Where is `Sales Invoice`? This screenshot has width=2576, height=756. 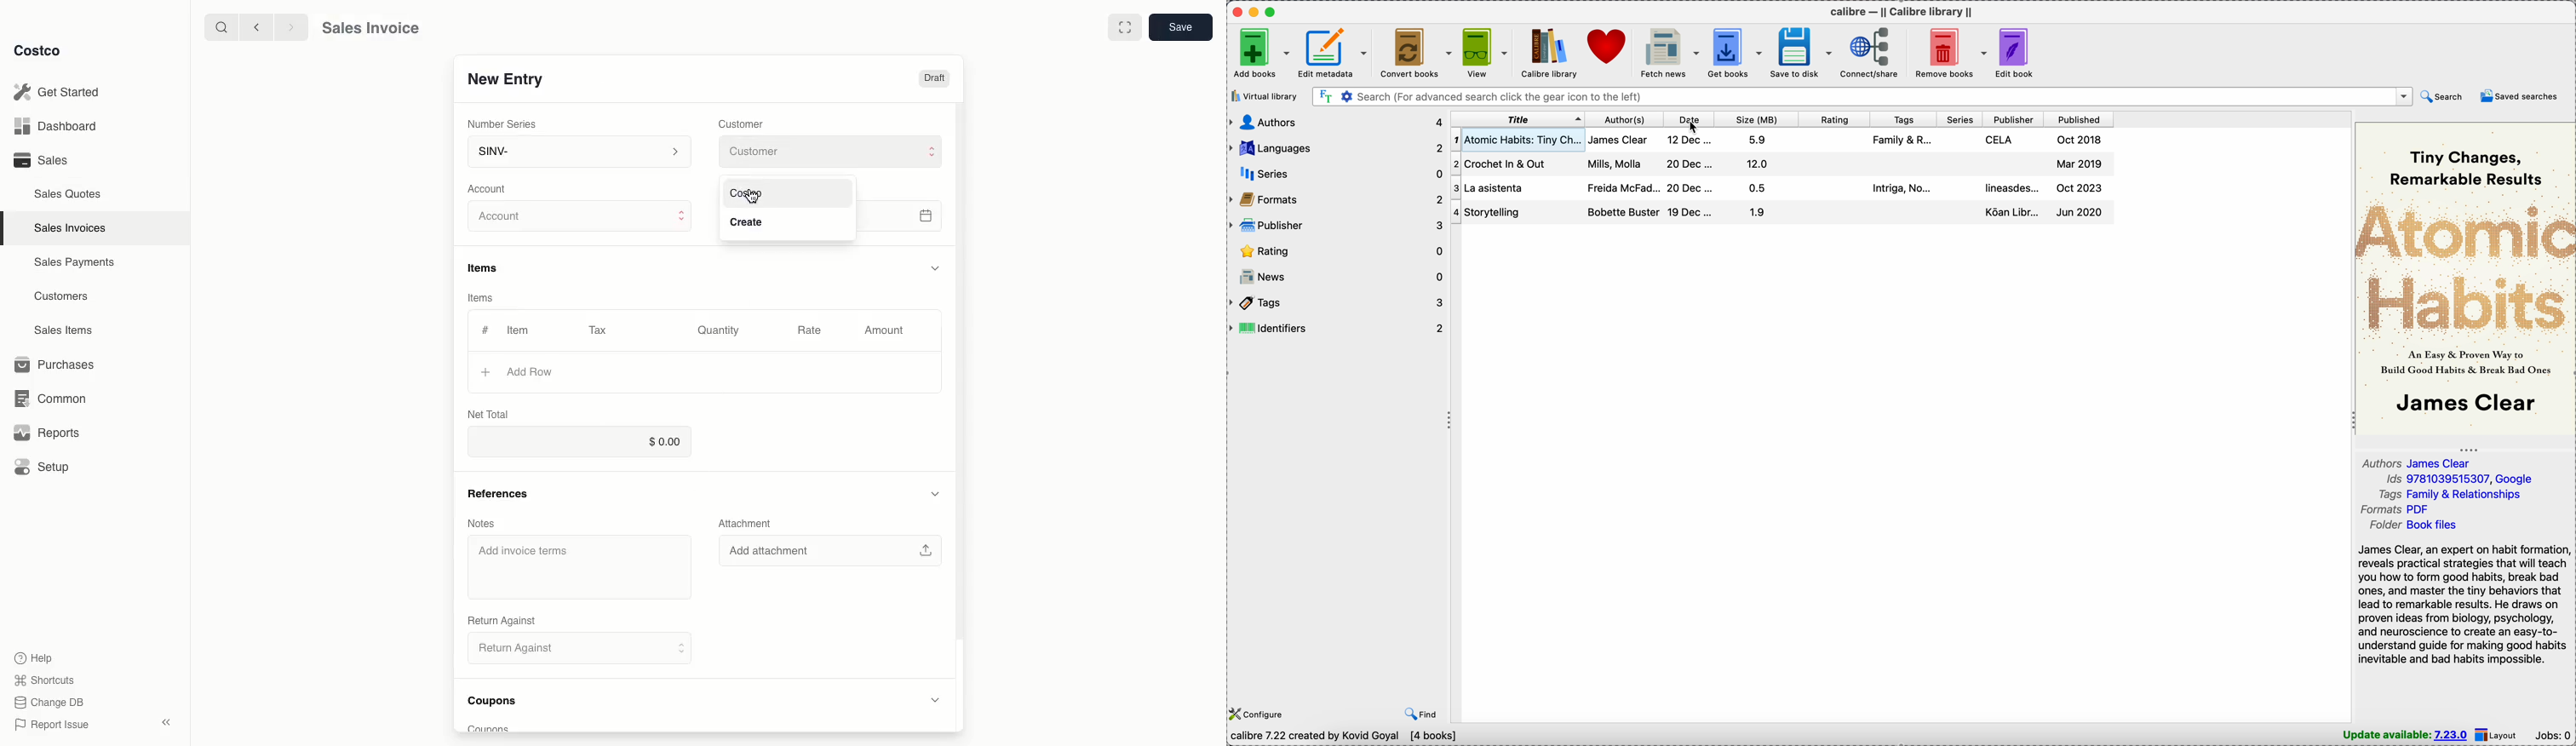
Sales Invoice is located at coordinates (370, 28).